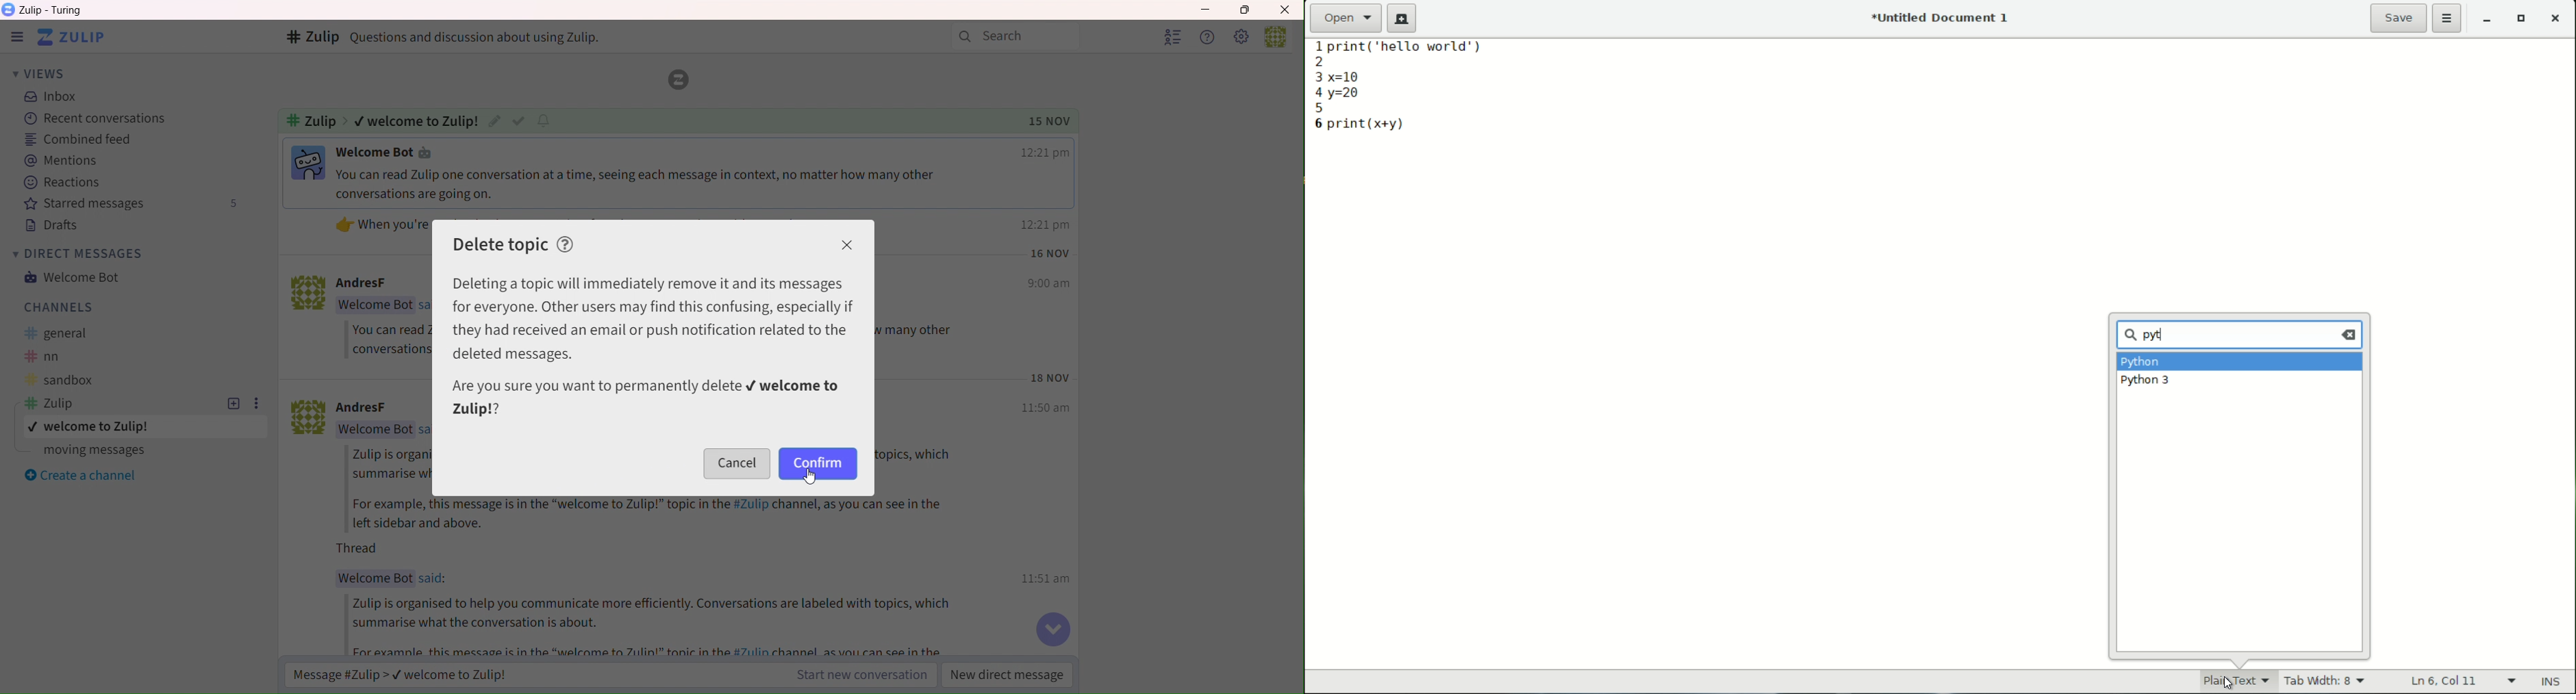 The width and height of the screenshot is (2576, 700). Describe the element at coordinates (1242, 39) in the screenshot. I see `Settings` at that location.